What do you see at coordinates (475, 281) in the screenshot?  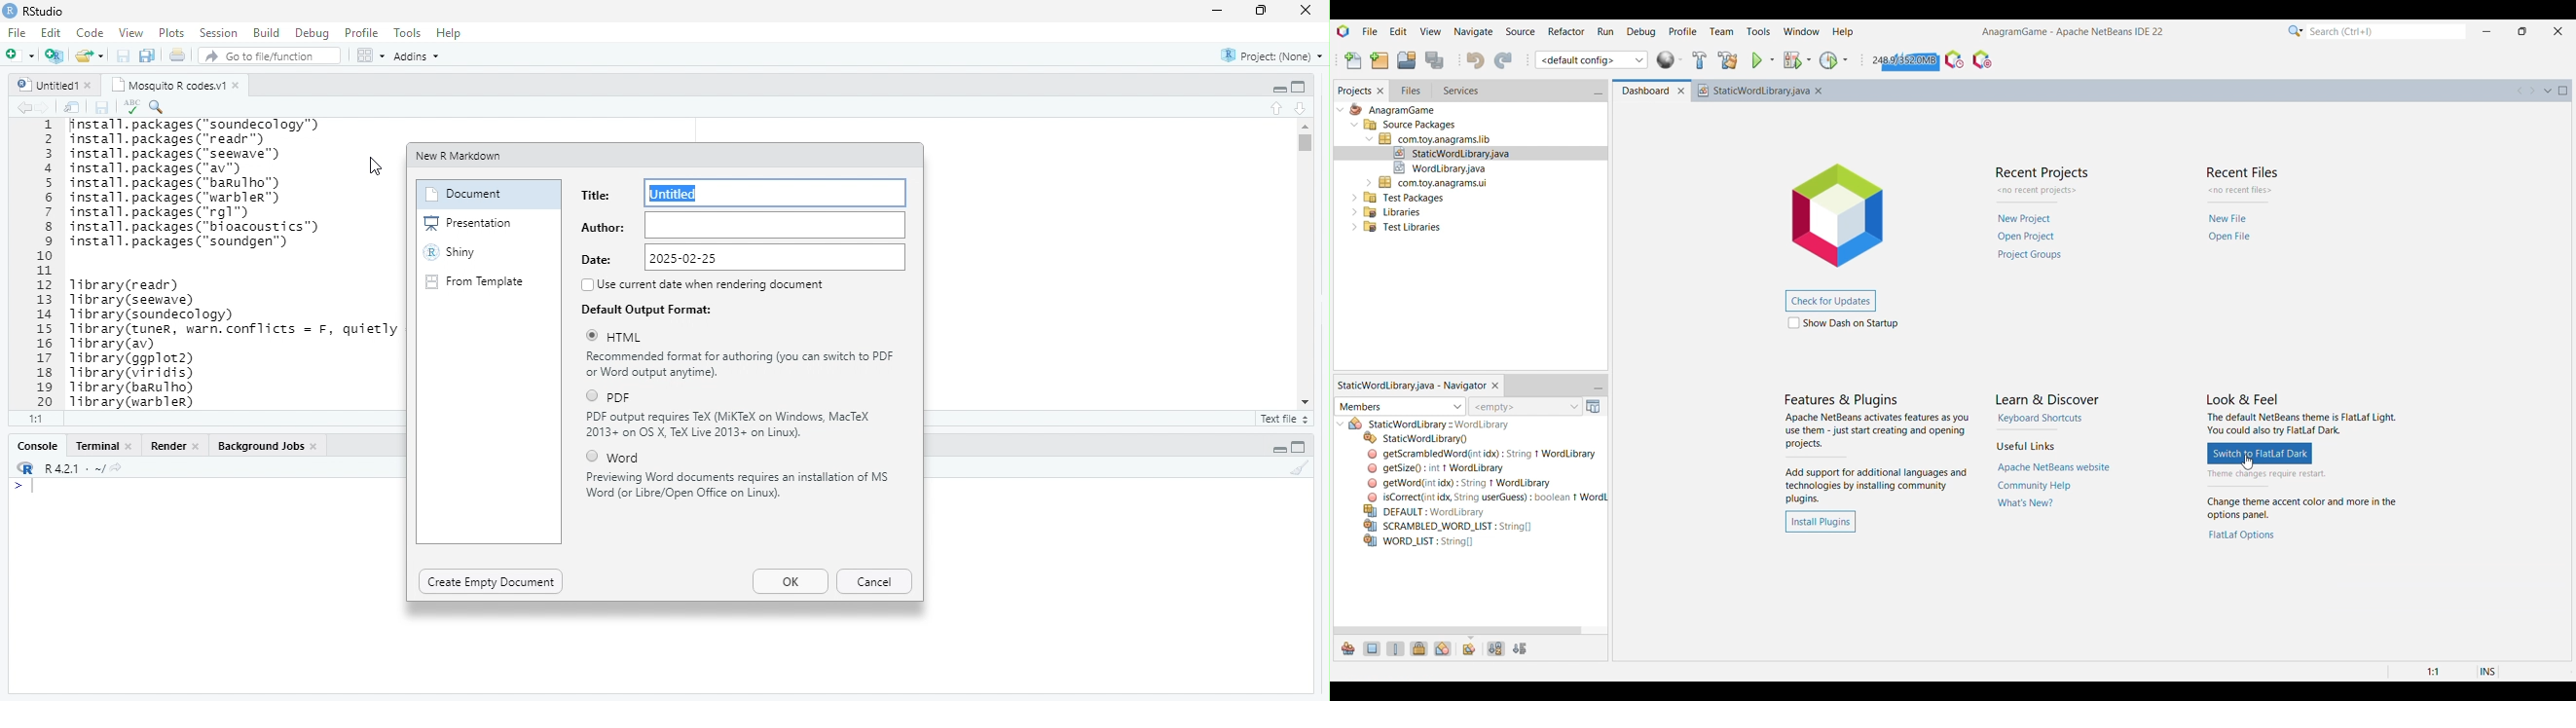 I see `From Template` at bounding box center [475, 281].